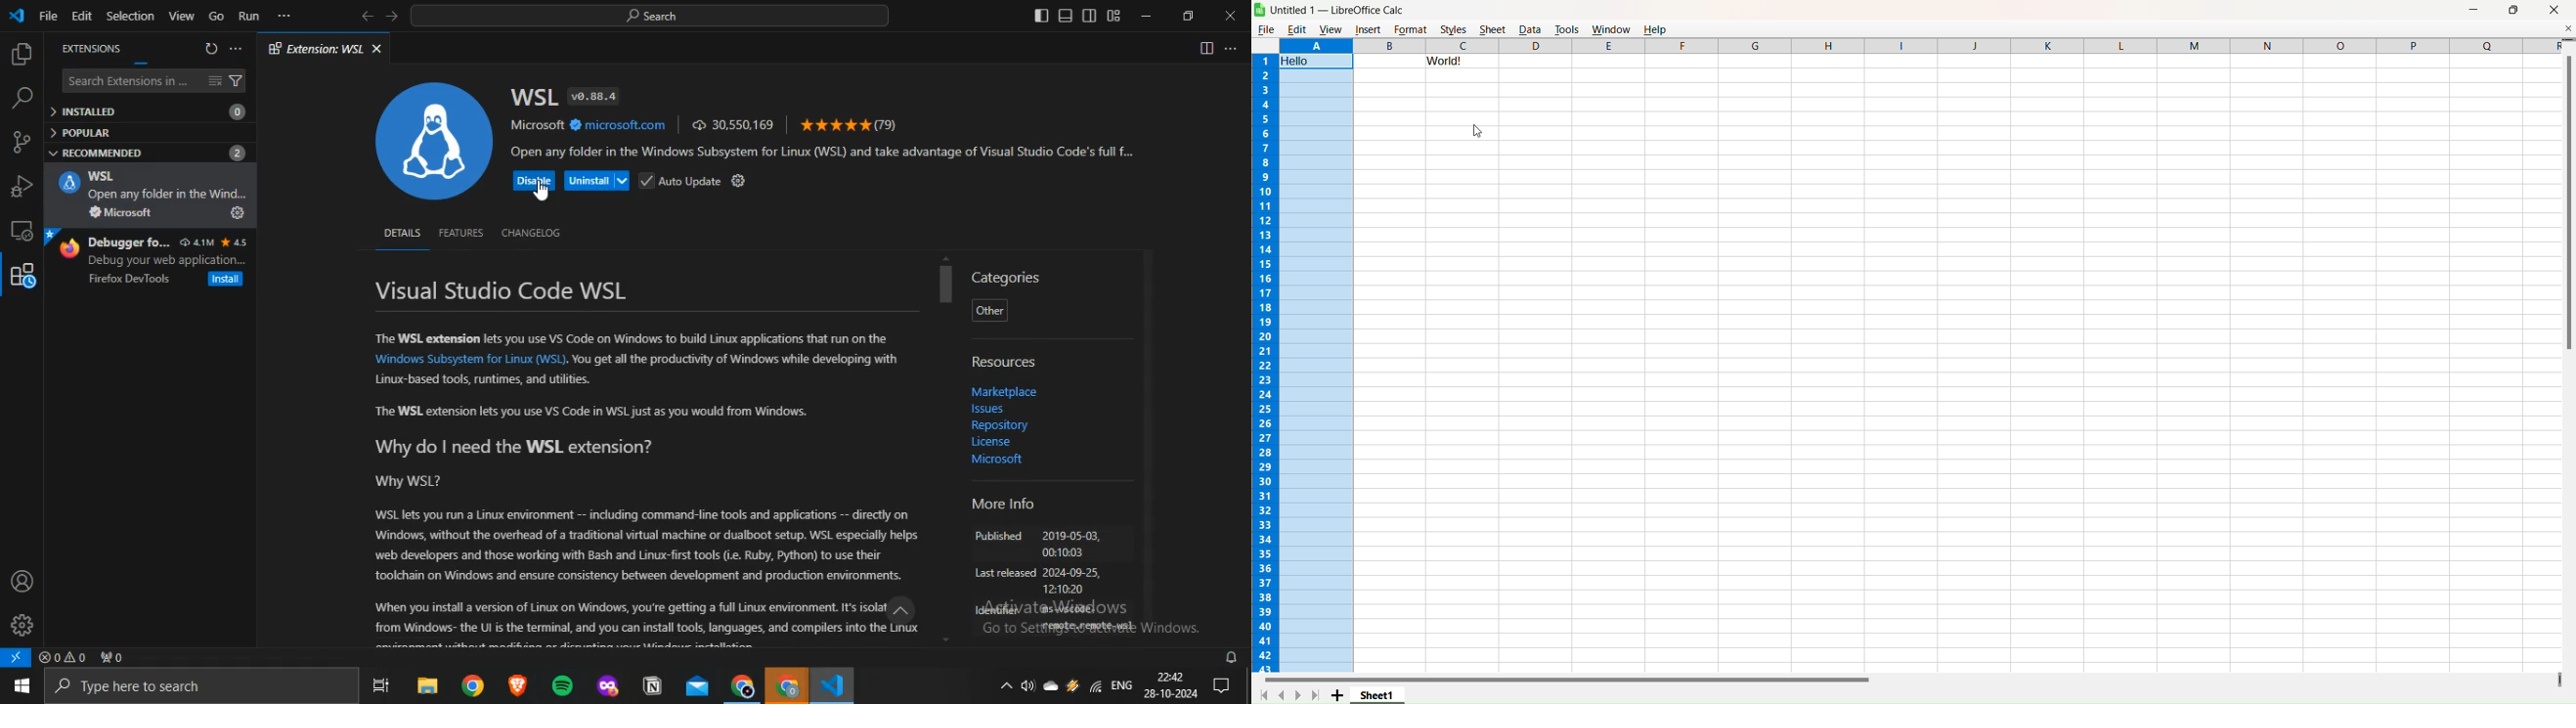  Describe the element at coordinates (1113, 16) in the screenshot. I see `customize layout` at that location.